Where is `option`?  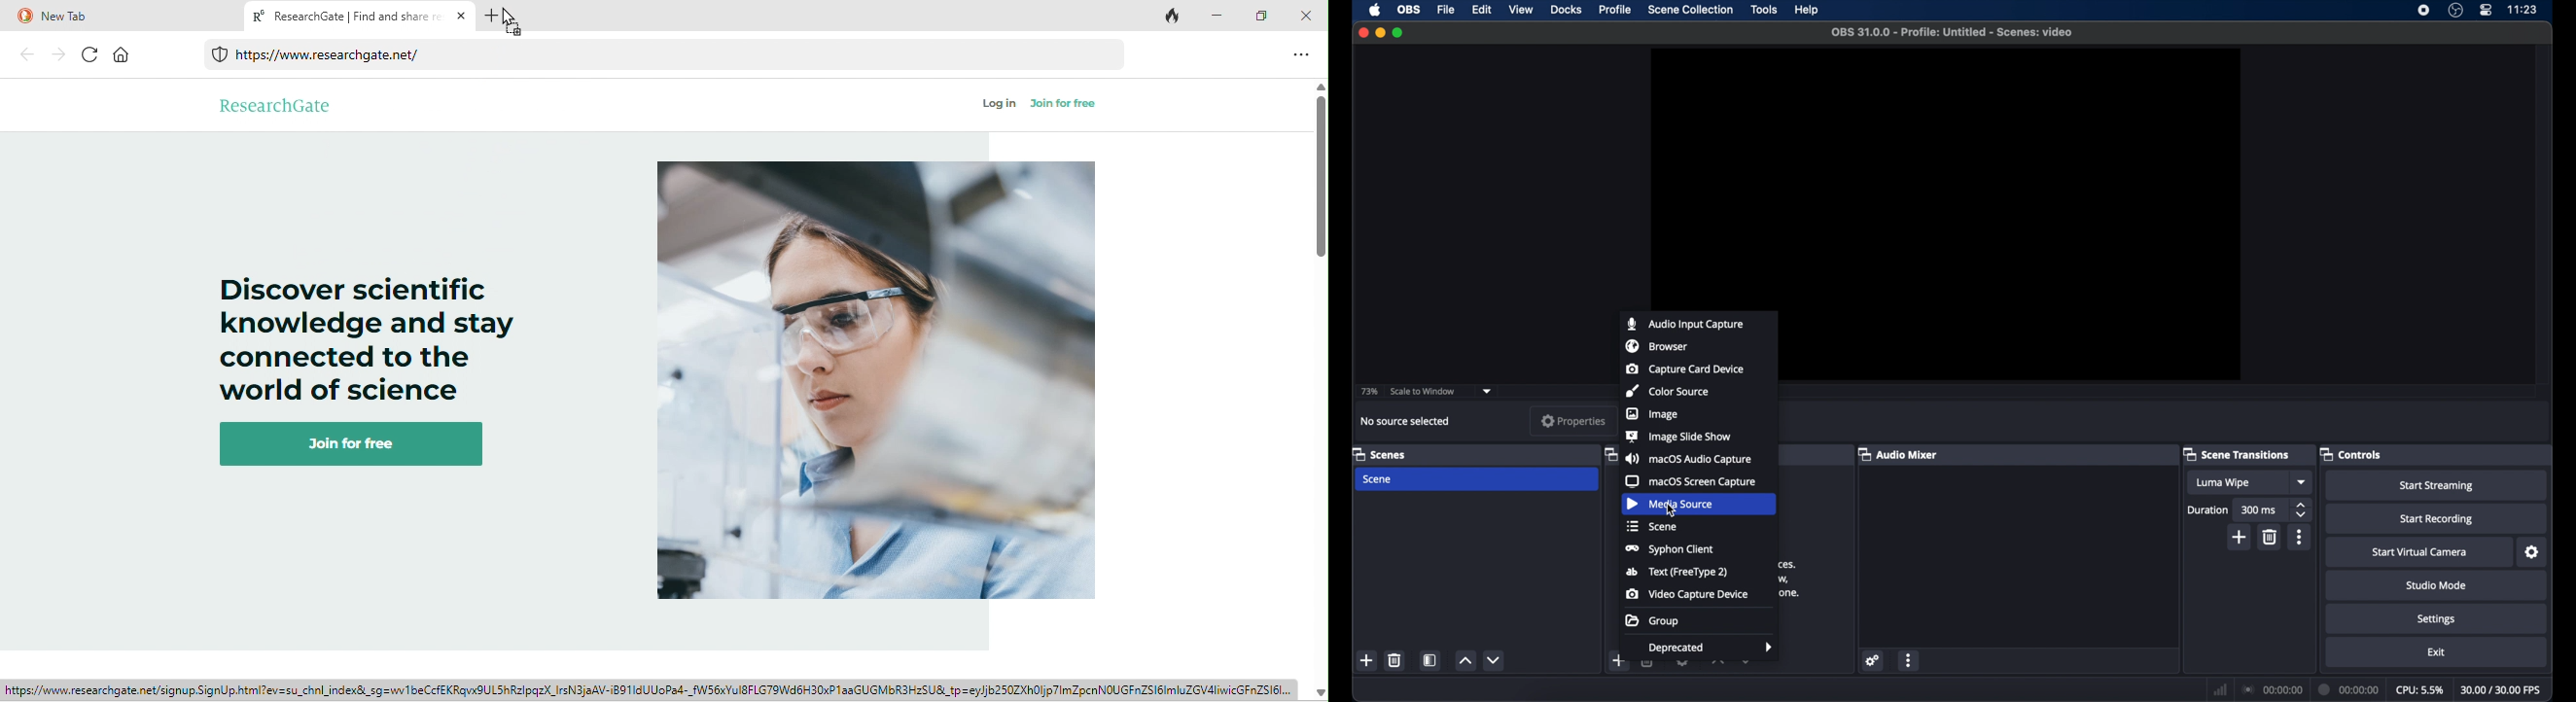
option is located at coordinates (1300, 56).